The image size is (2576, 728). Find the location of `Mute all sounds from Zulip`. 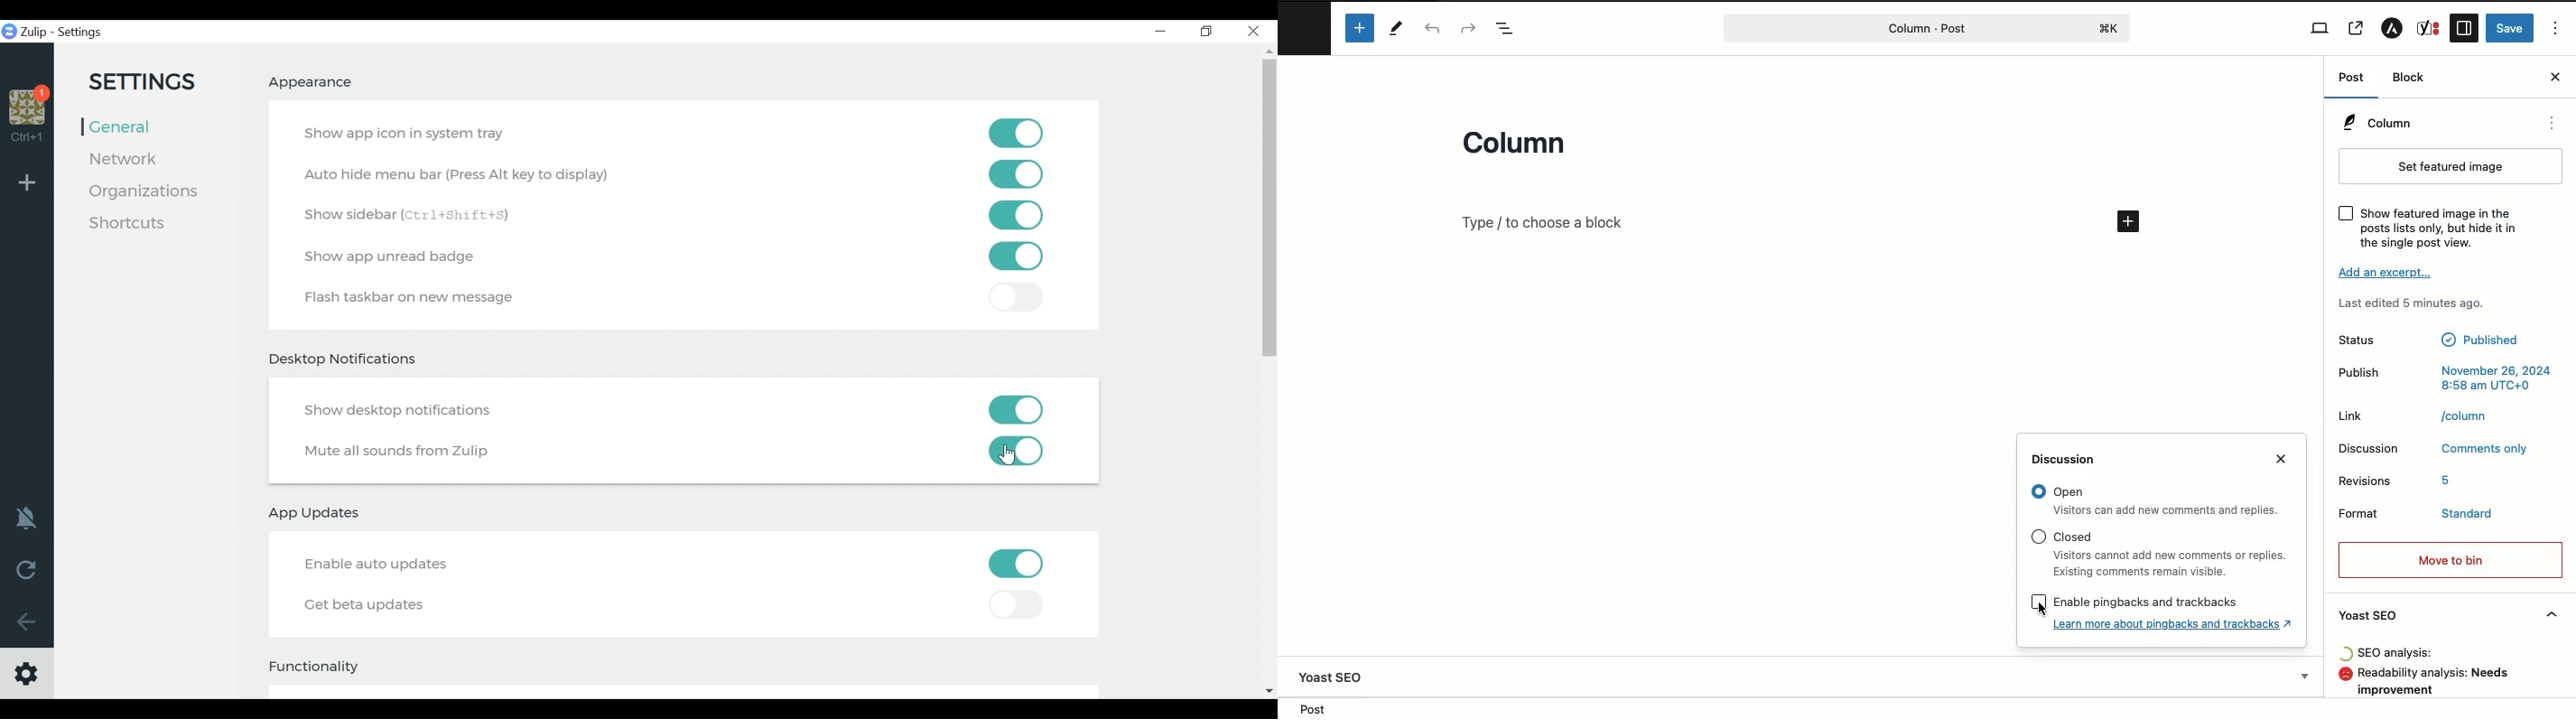

Mute all sounds from Zulip is located at coordinates (400, 453).